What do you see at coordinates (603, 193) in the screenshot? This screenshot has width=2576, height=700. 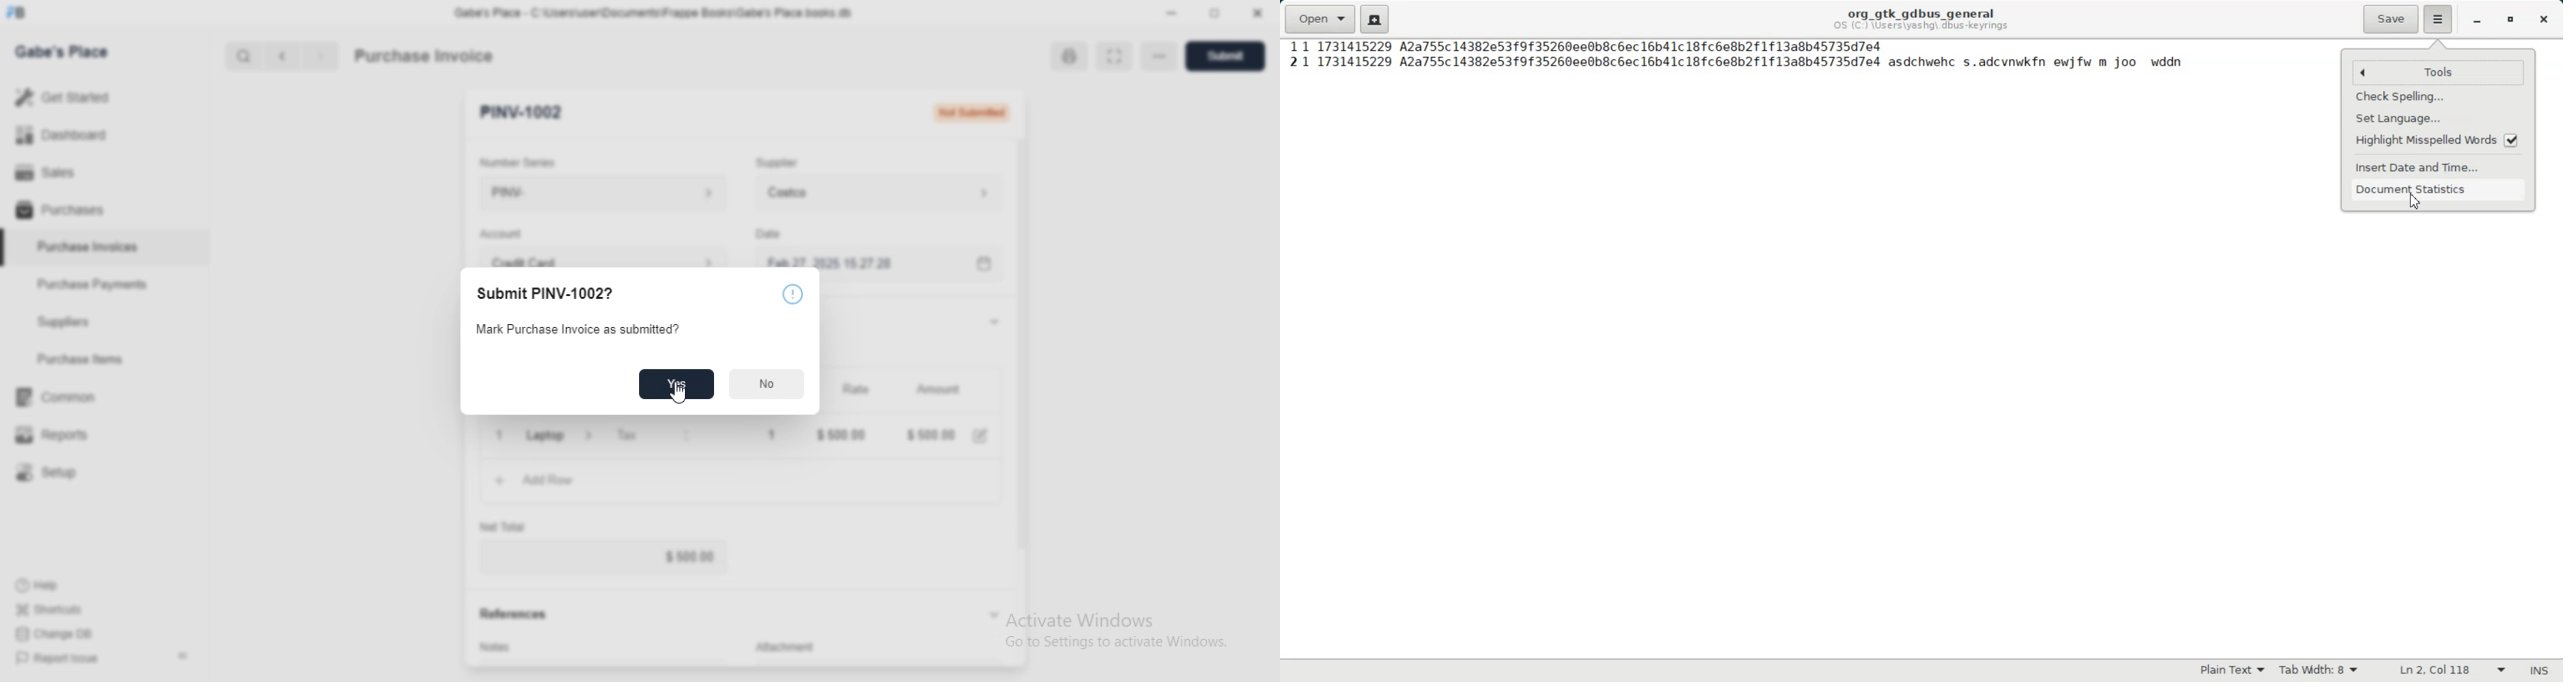 I see `PINV-` at bounding box center [603, 193].